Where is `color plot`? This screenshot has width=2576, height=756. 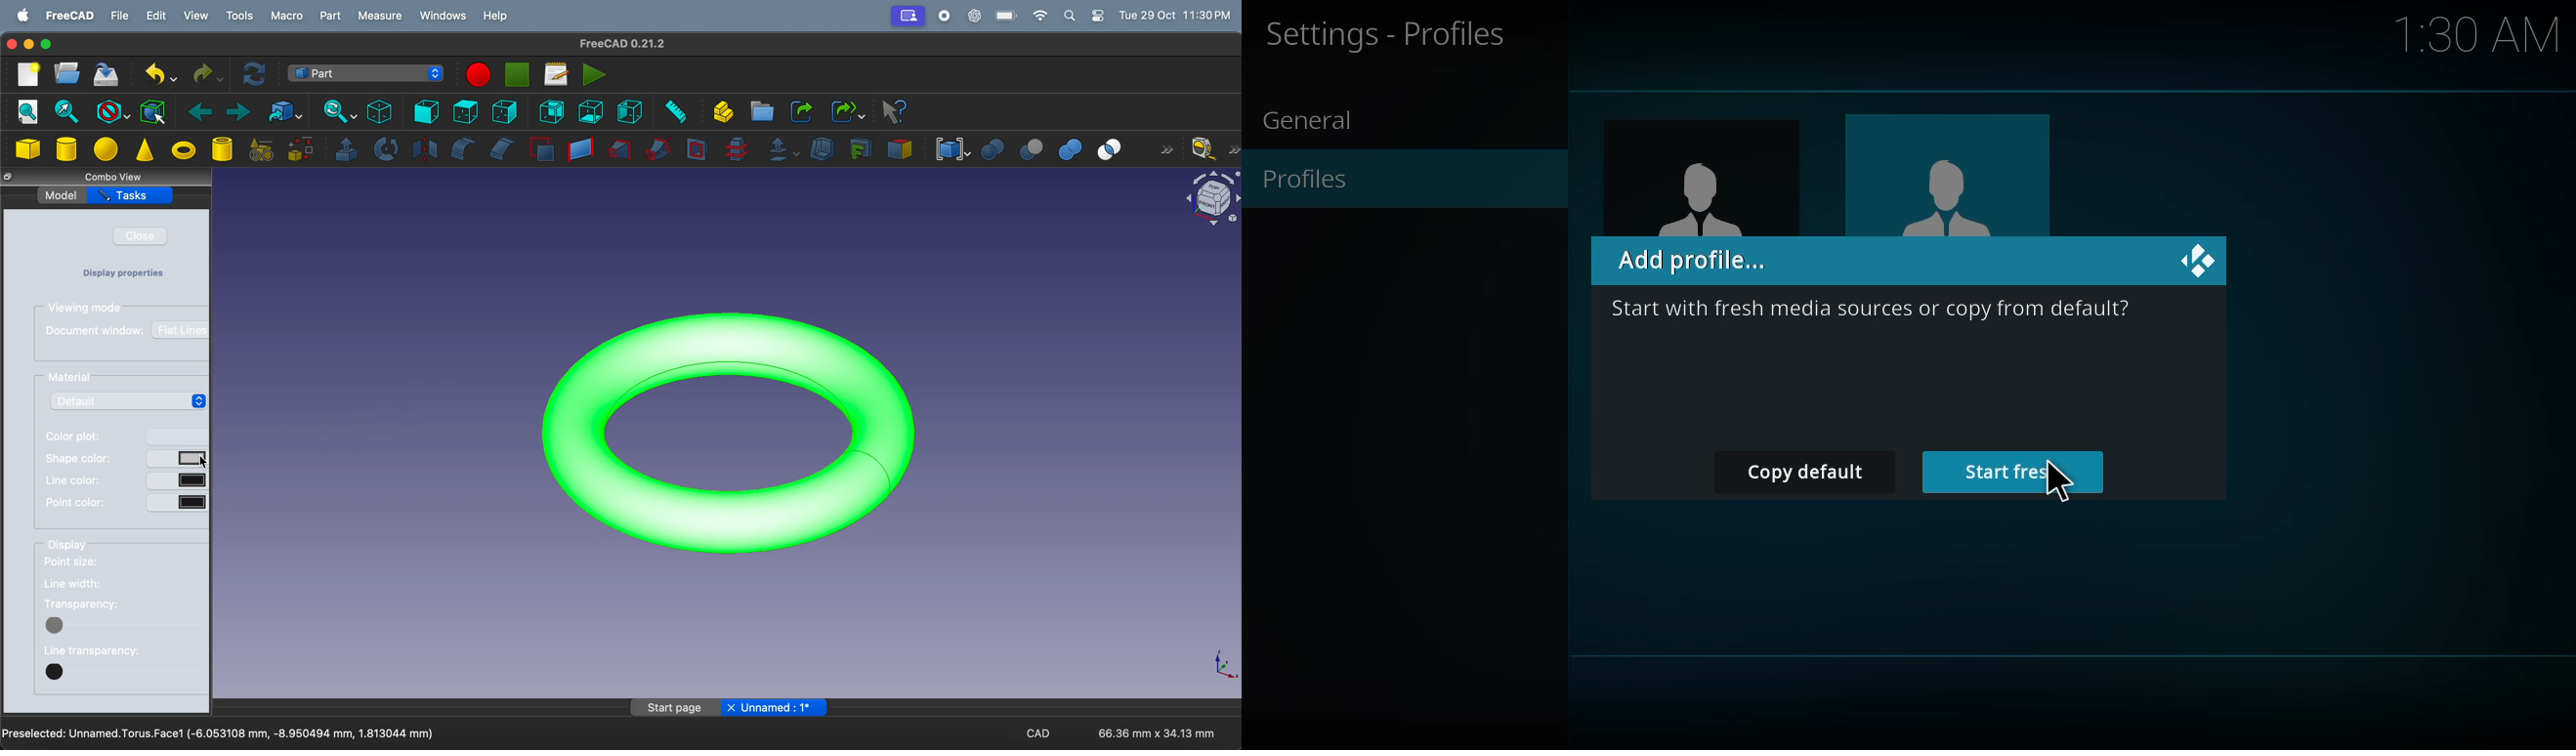
color plot is located at coordinates (80, 436).